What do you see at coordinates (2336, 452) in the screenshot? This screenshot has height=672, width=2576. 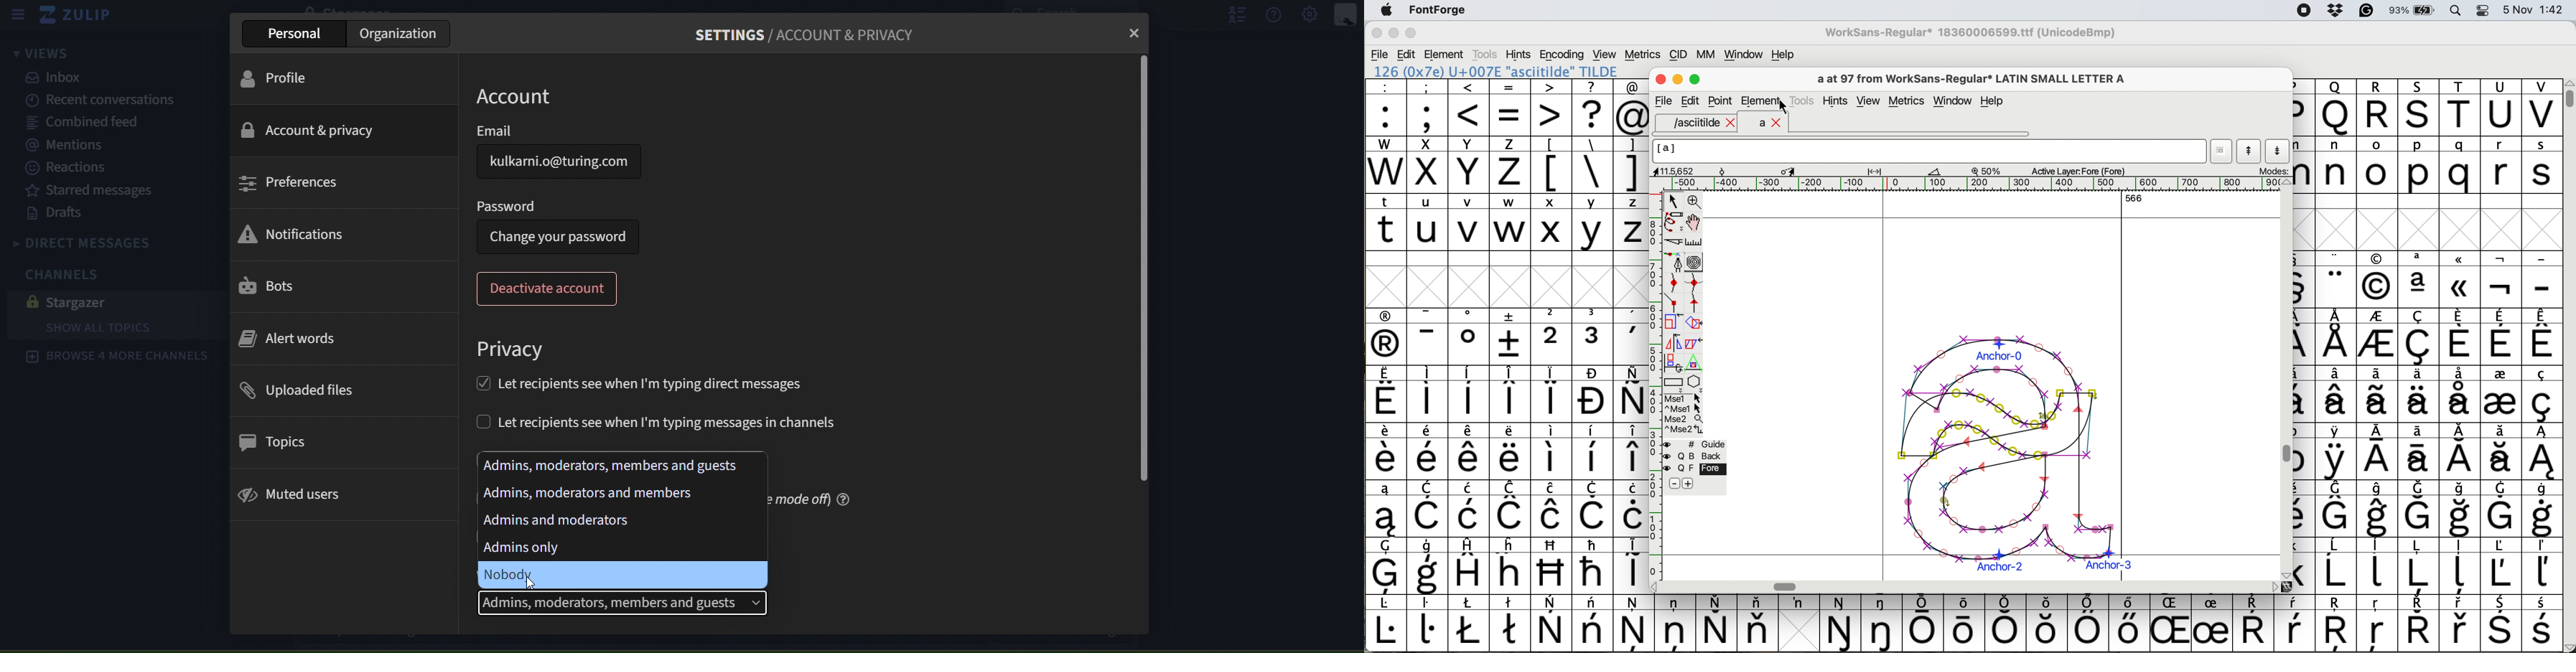 I see `symbol` at bounding box center [2336, 452].